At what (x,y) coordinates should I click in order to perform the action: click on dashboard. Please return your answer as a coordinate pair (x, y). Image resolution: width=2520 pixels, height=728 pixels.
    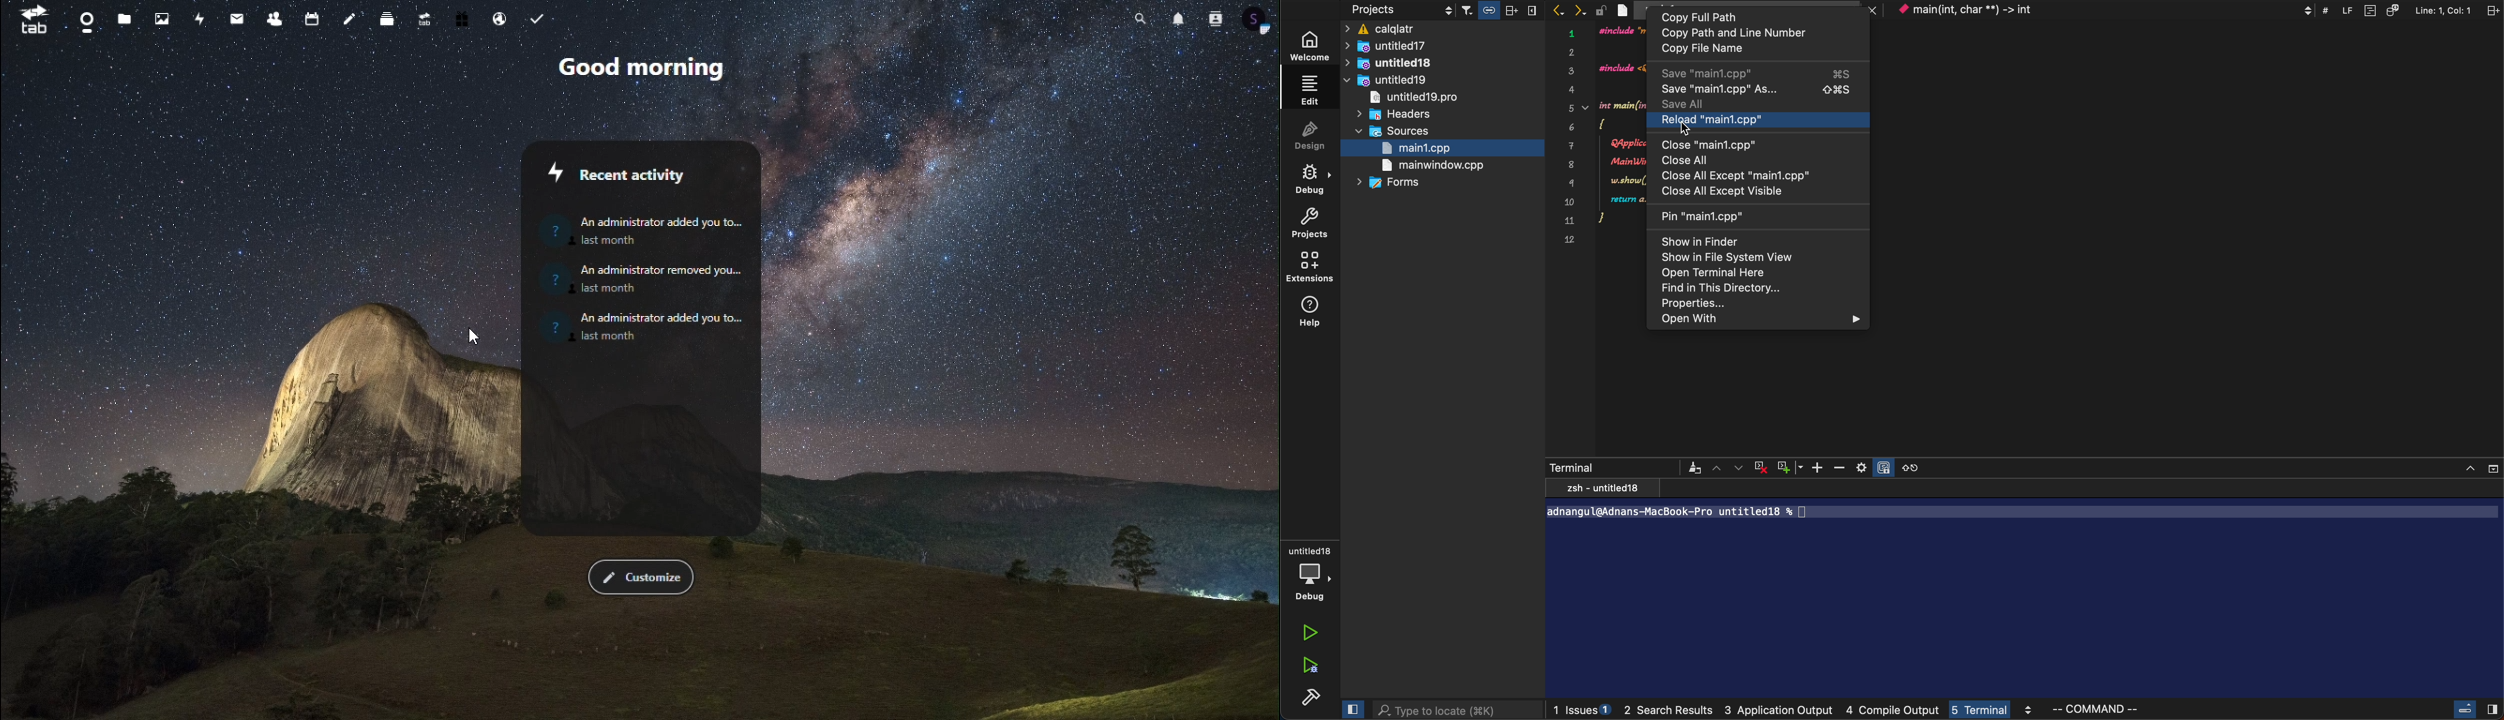
    Looking at the image, I should click on (85, 23).